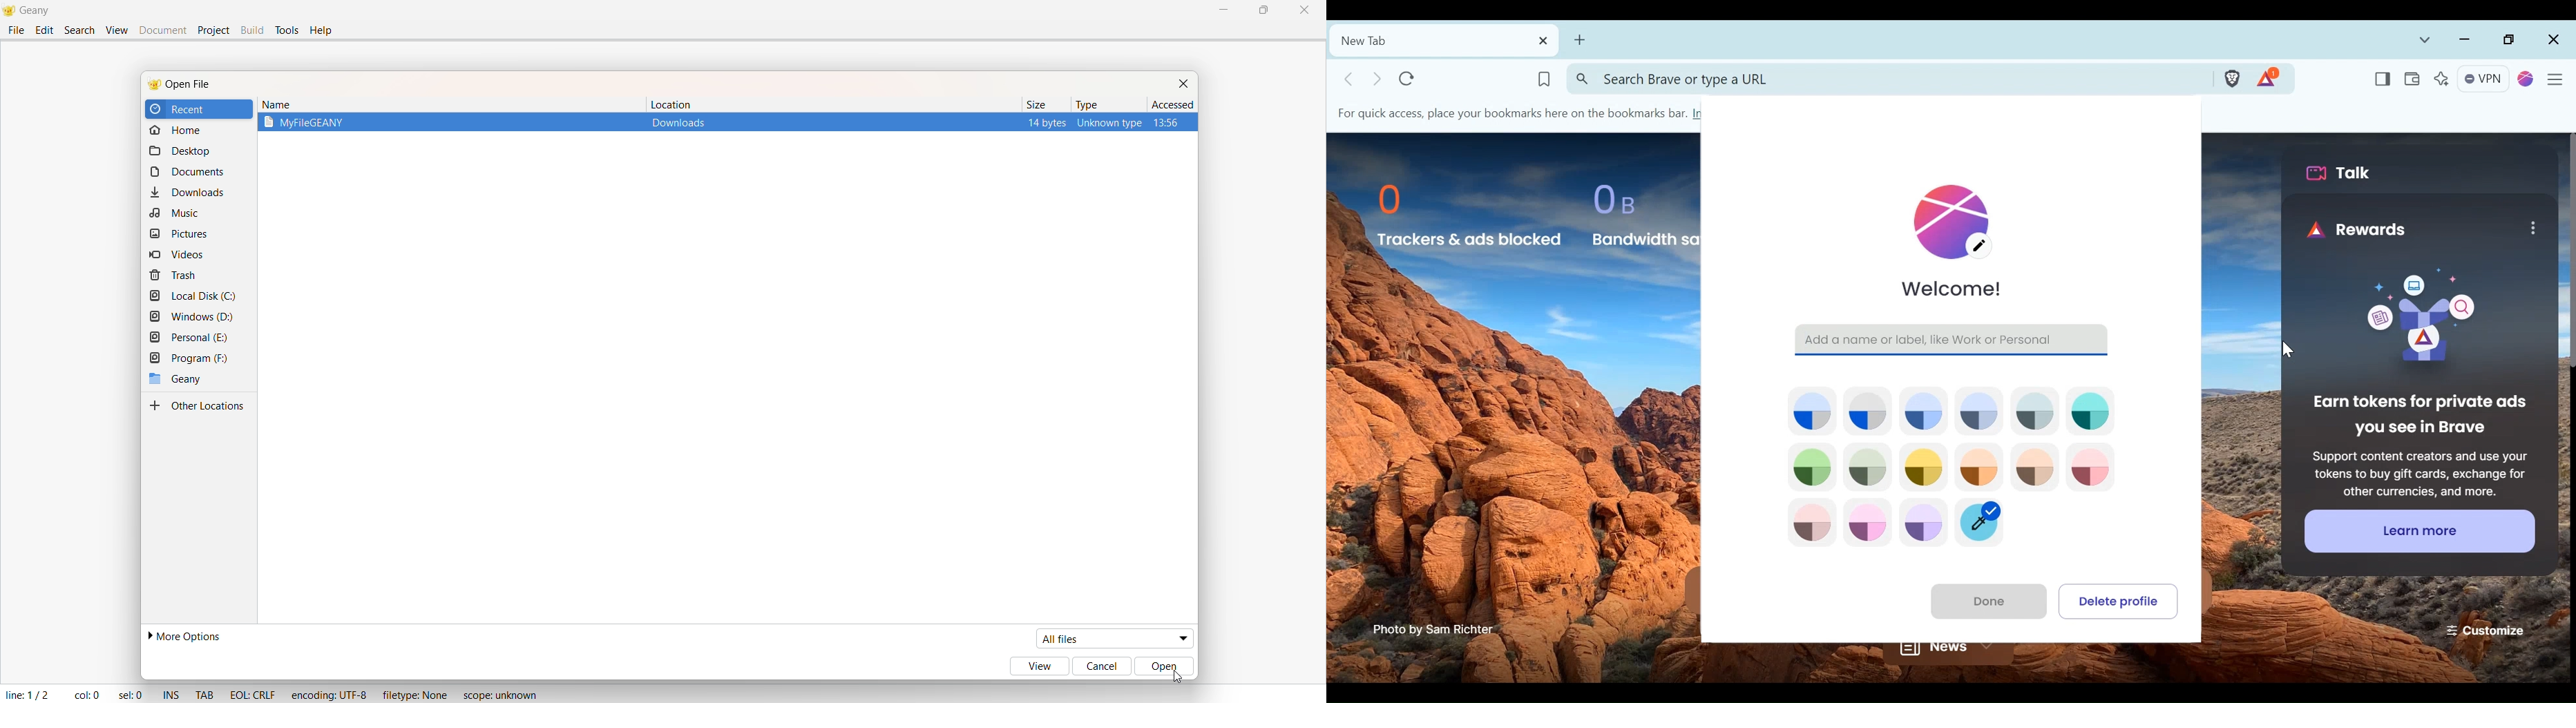  I want to click on windows D, so click(193, 316).